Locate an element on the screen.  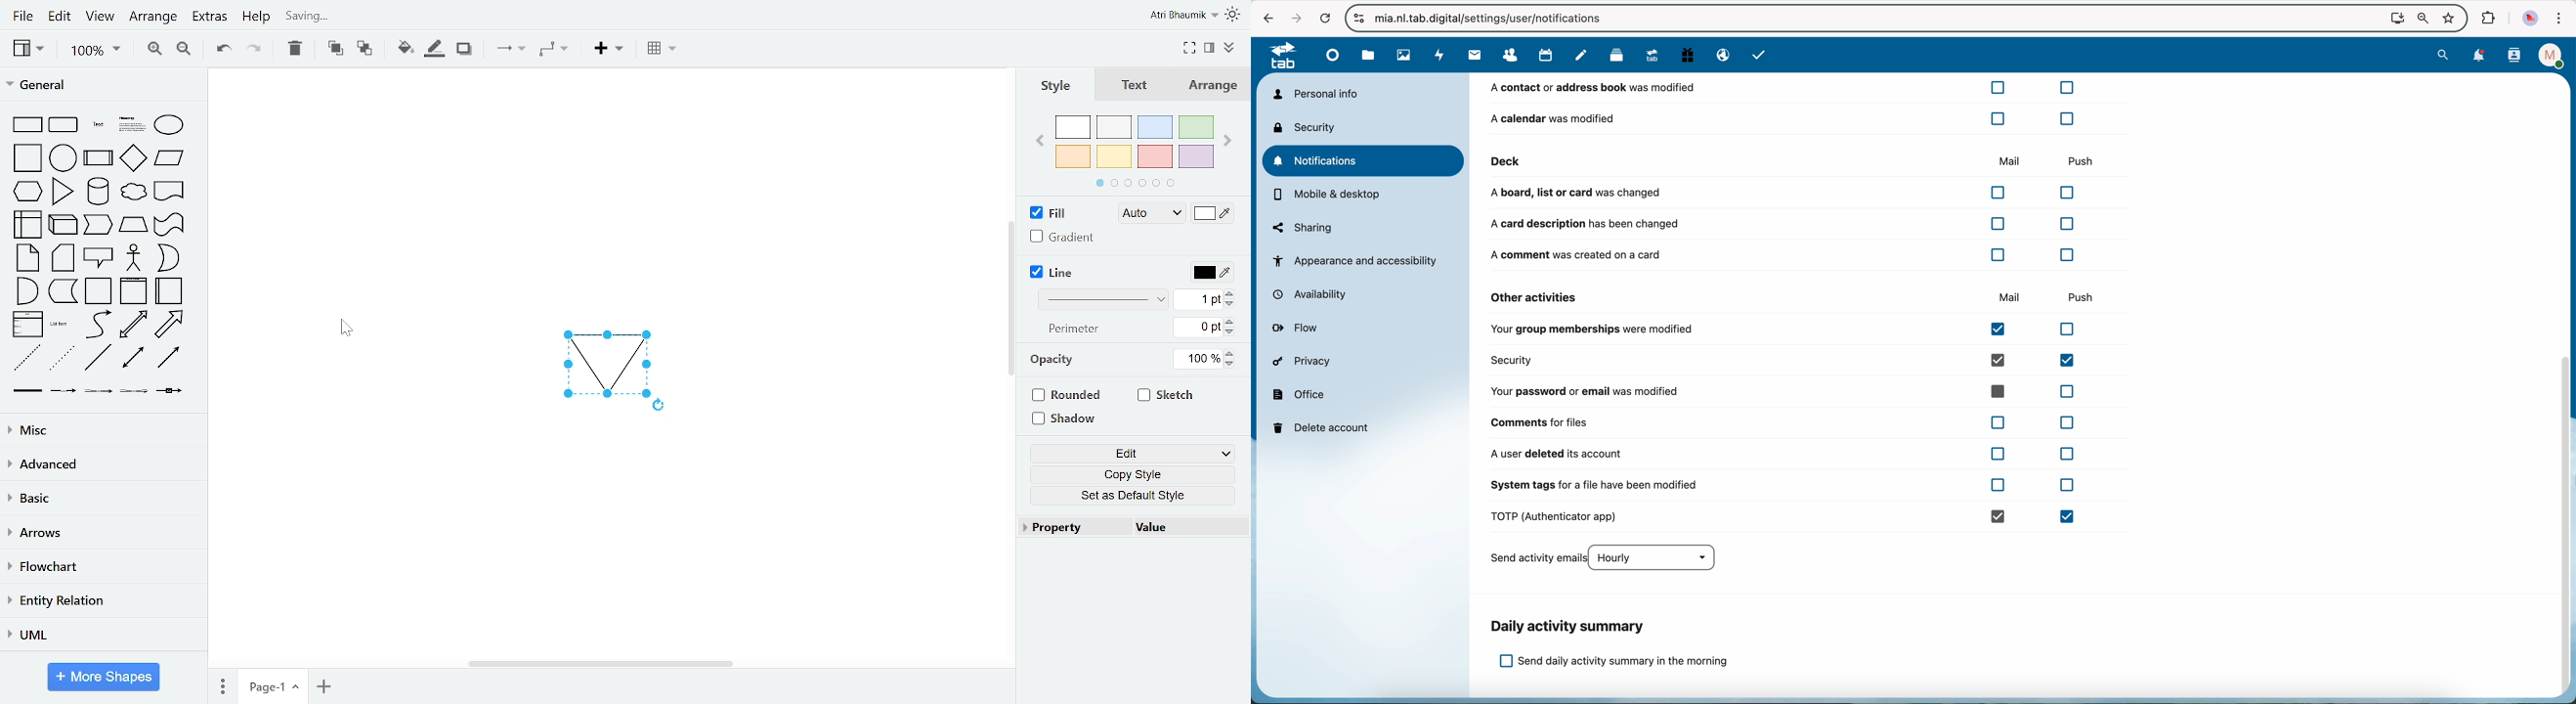
parallelogram is located at coordinates (169, 158).